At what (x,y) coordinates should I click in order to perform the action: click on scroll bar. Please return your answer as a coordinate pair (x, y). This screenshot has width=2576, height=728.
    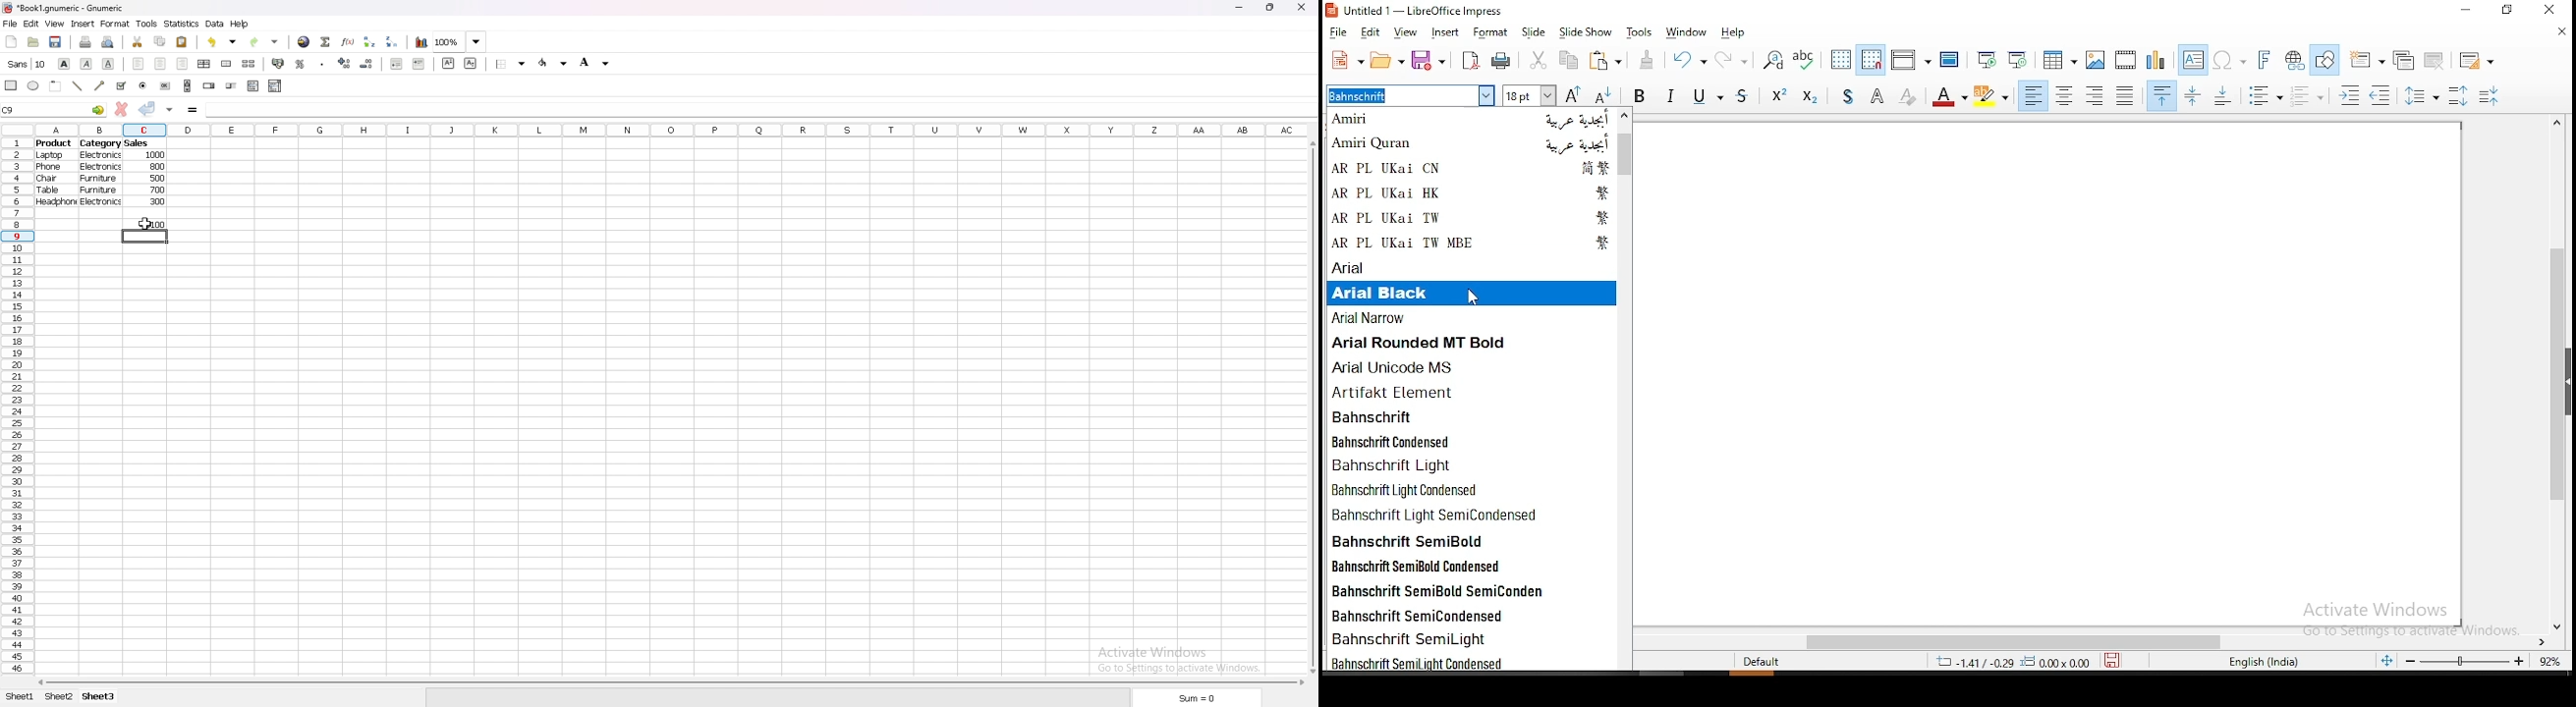
    Looking at the image, I should click on (1624, 389).